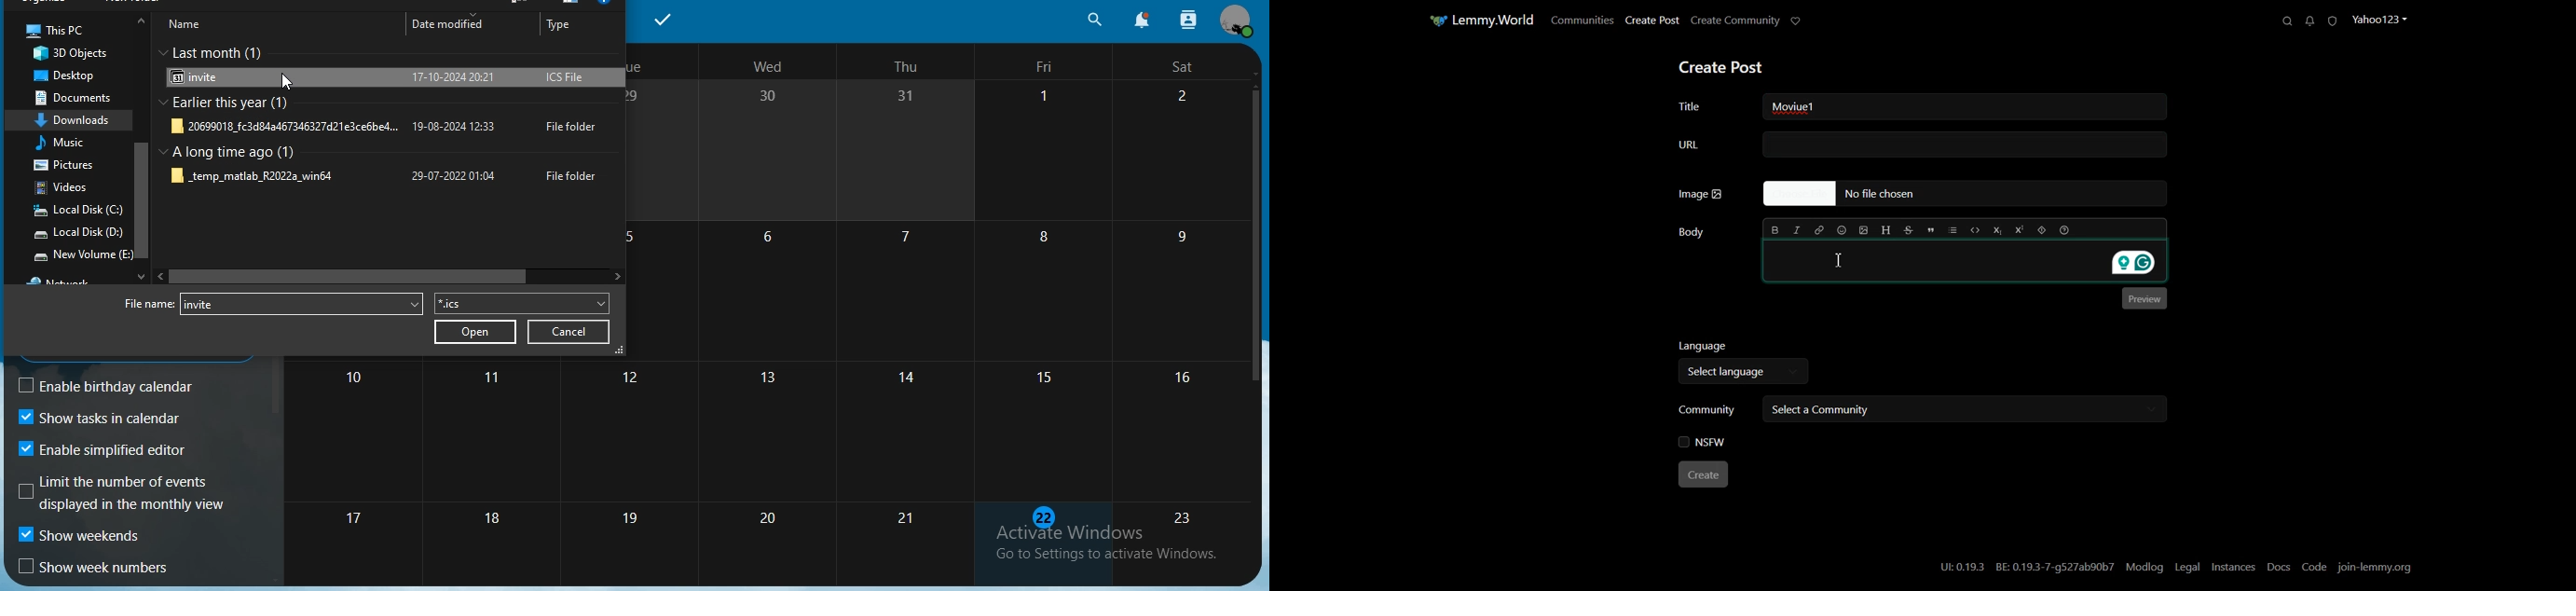 This screenshot has width=2576, height=616. Describe the element at coordinates (286, 83) in the screenshot. I see `cursor` at that location.